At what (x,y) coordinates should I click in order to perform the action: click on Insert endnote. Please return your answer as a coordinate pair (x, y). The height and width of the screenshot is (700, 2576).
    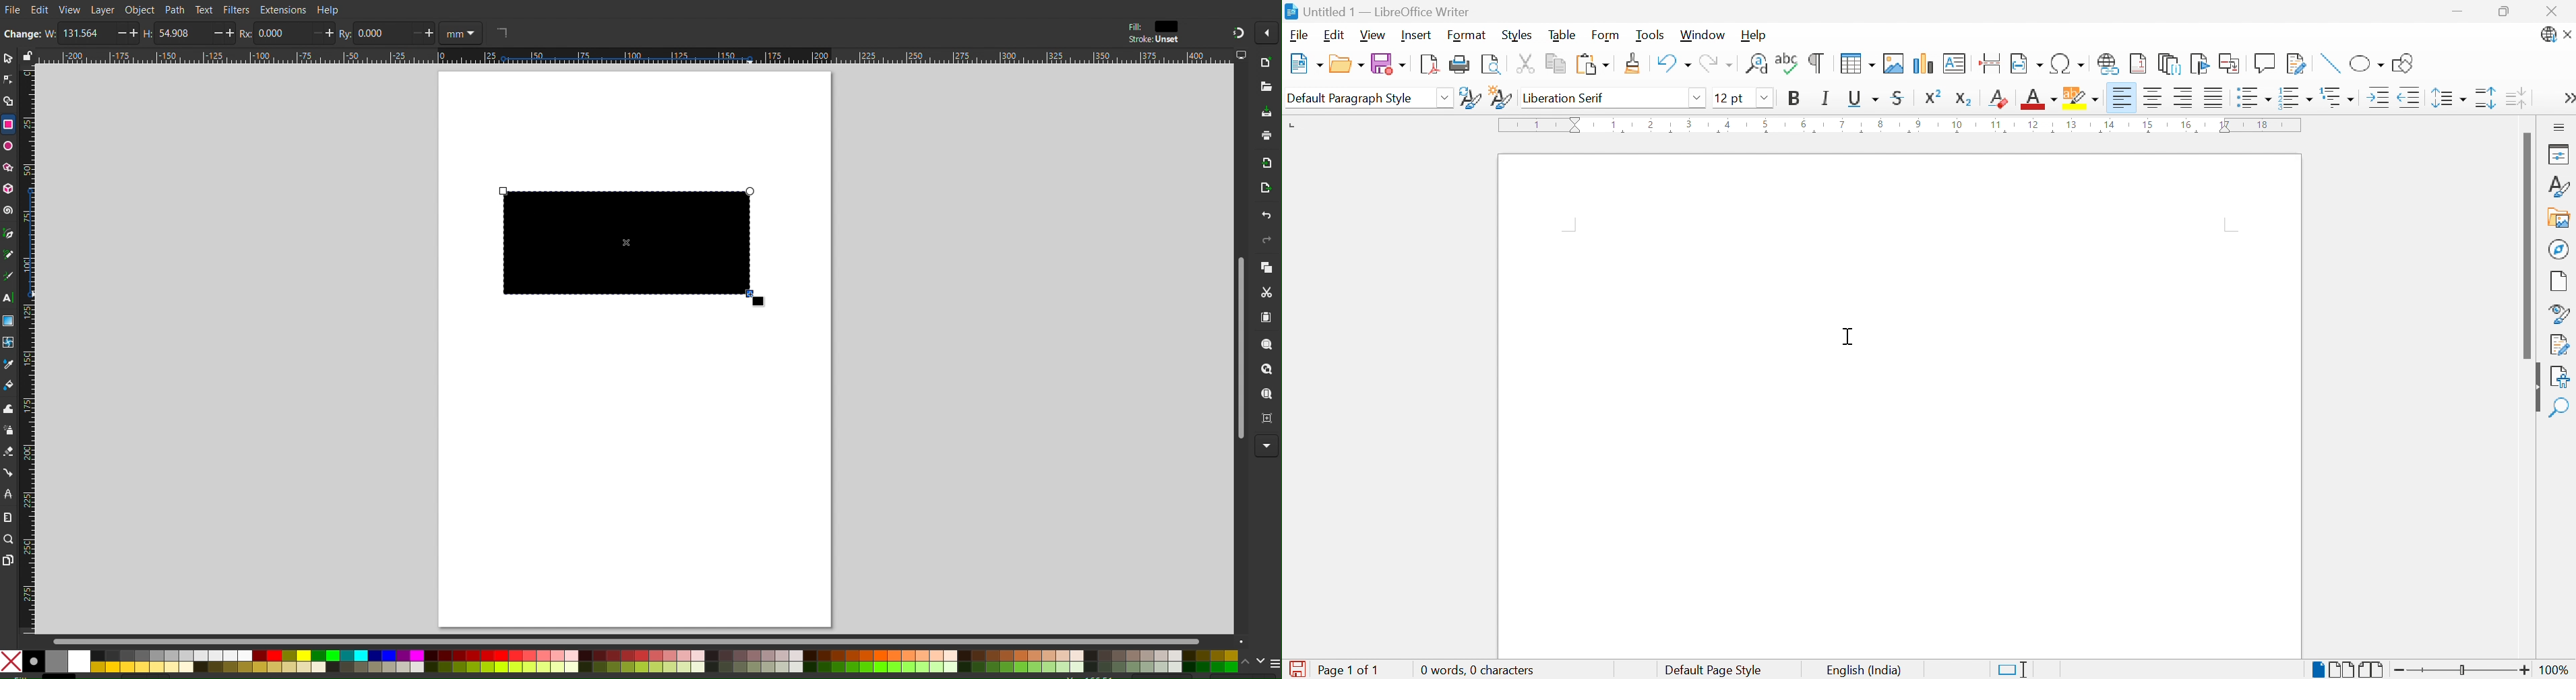
    Looking at the image, I should click on (2170, 64).